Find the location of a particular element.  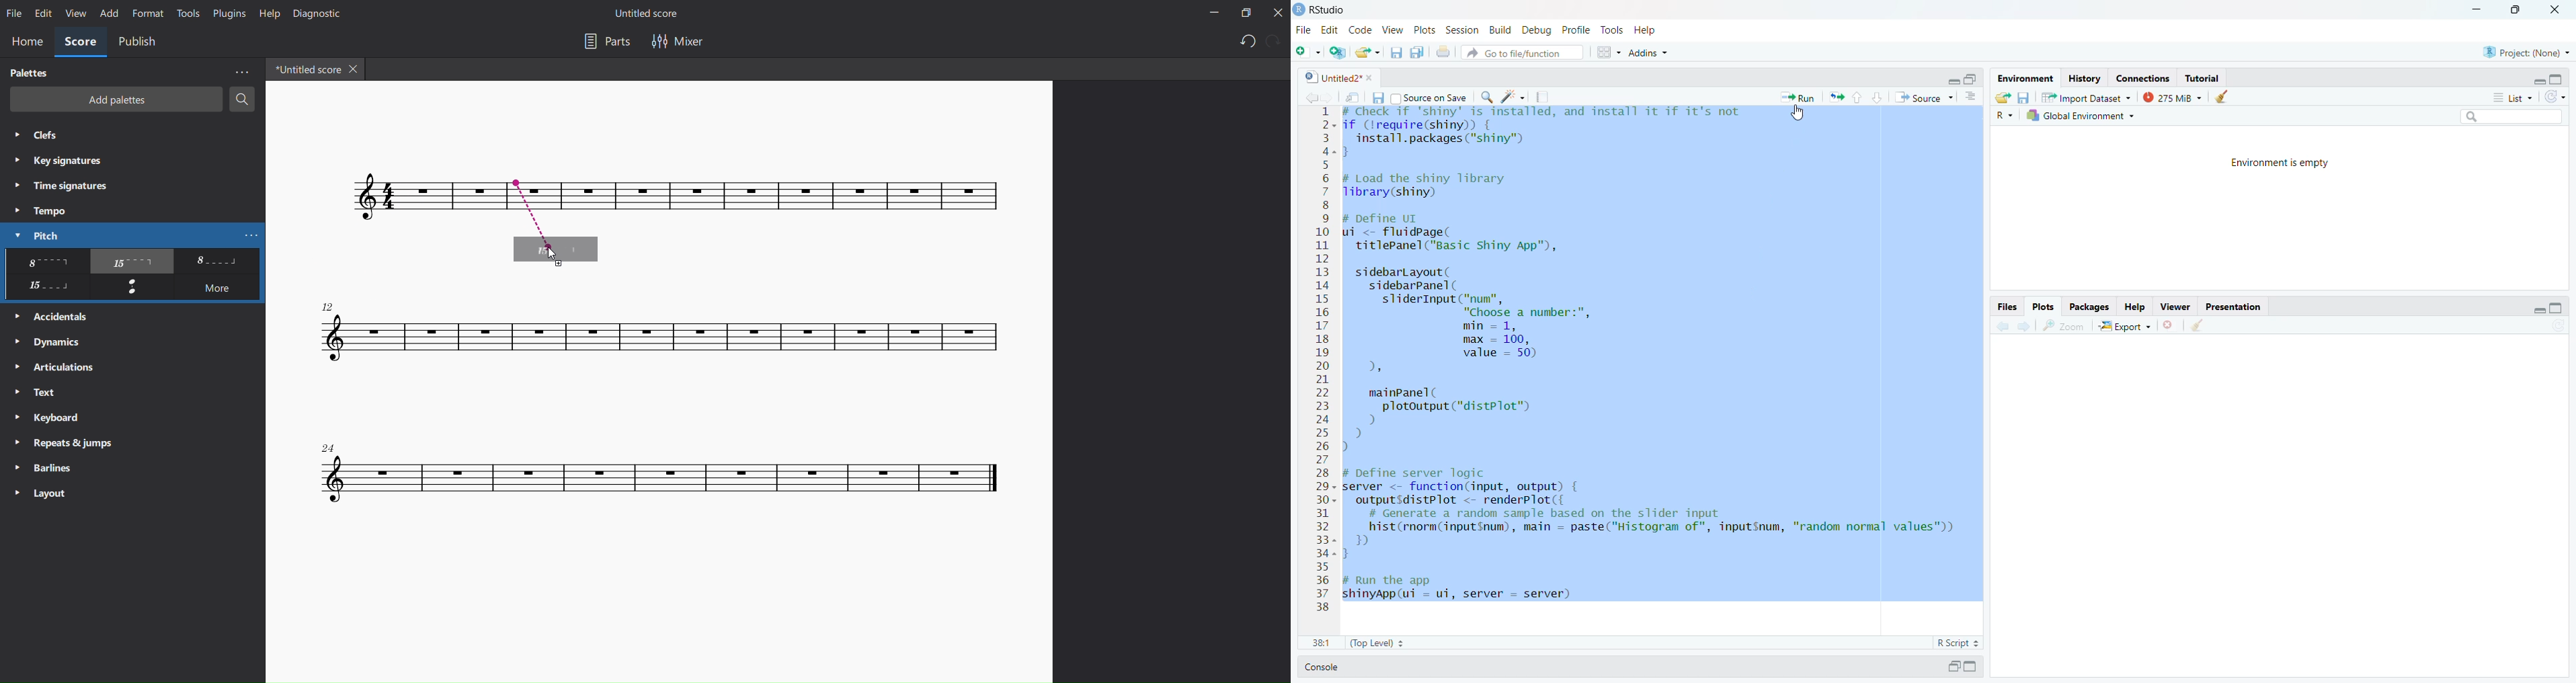

resize is located at coordinates (1972, 79).